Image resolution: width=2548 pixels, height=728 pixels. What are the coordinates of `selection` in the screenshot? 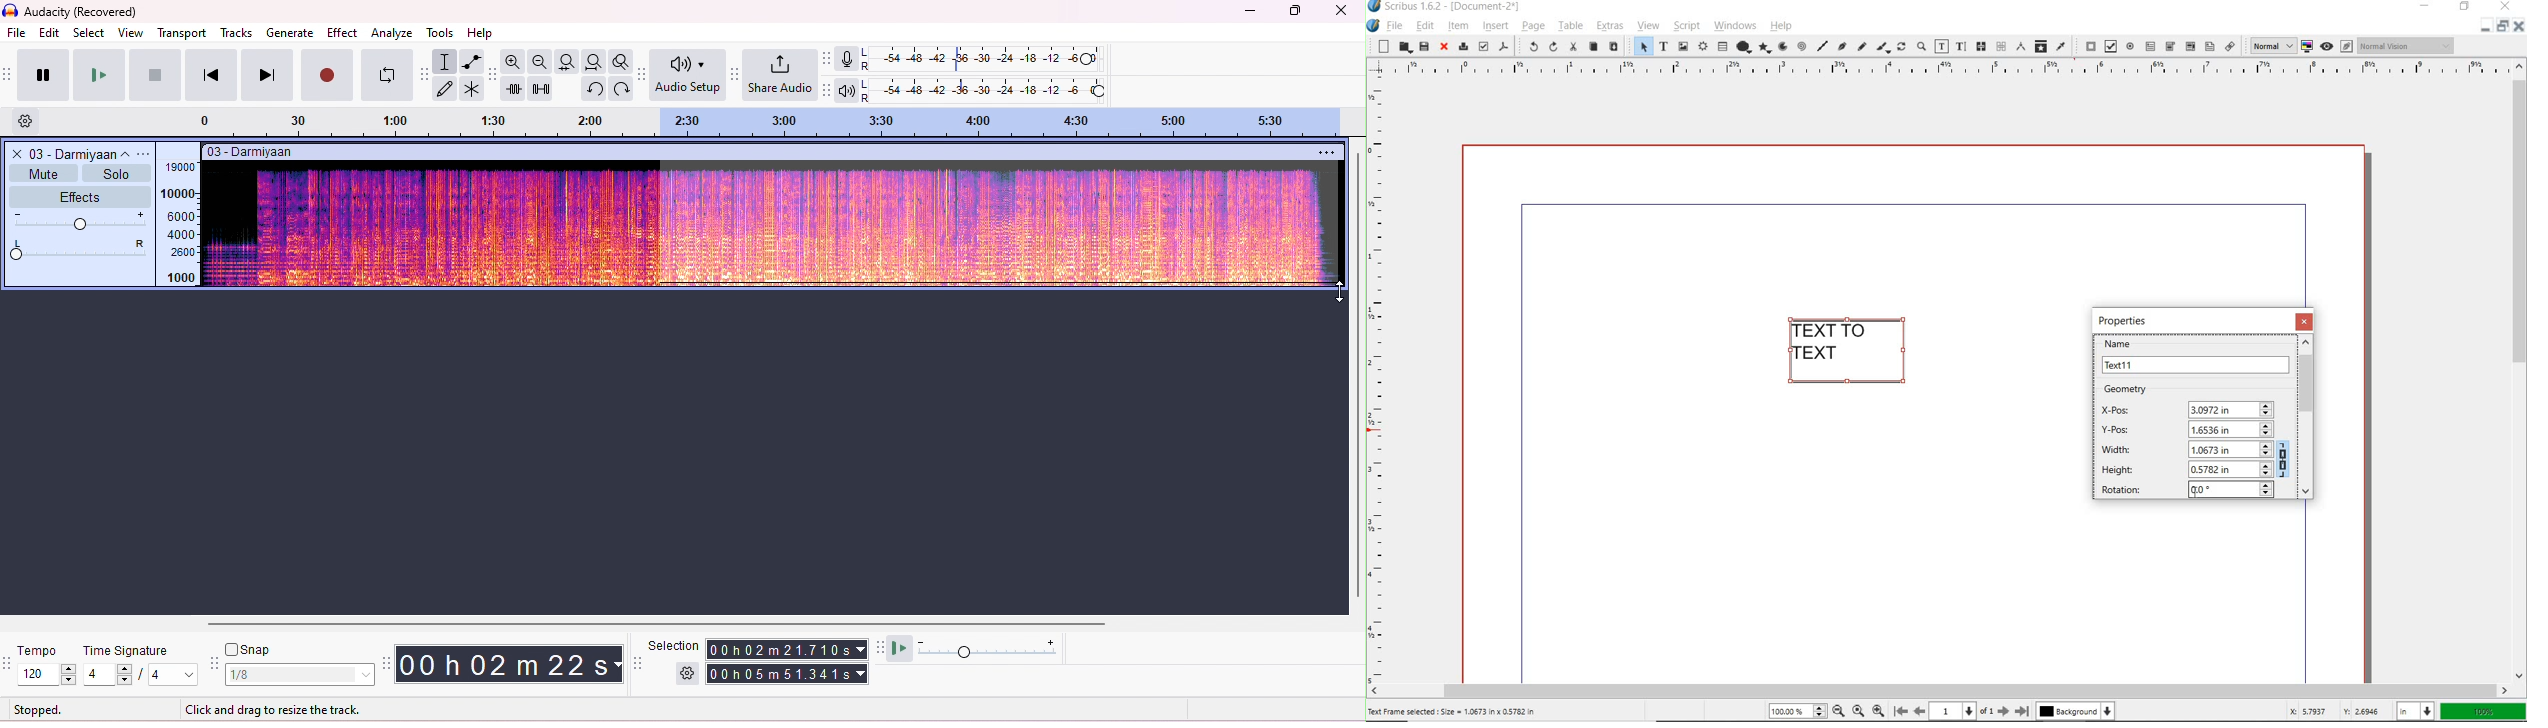 It's located at (674, 646).